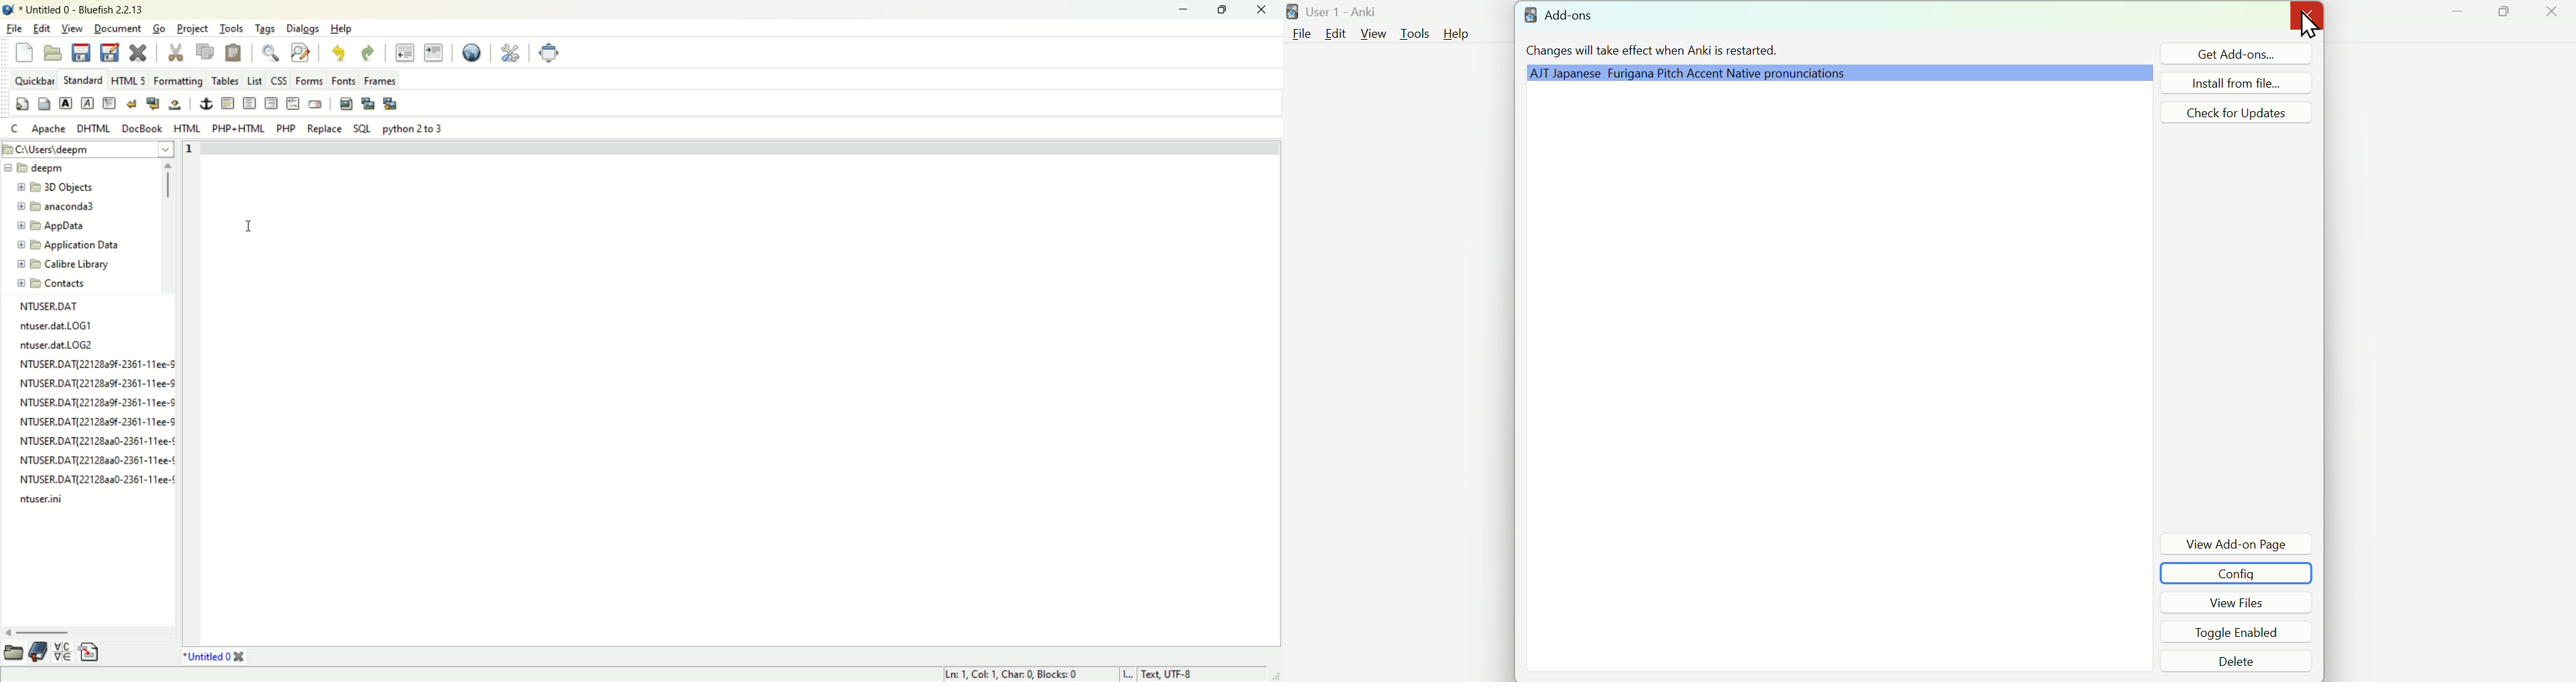  I want to click on DocBook, so click(143, 130).